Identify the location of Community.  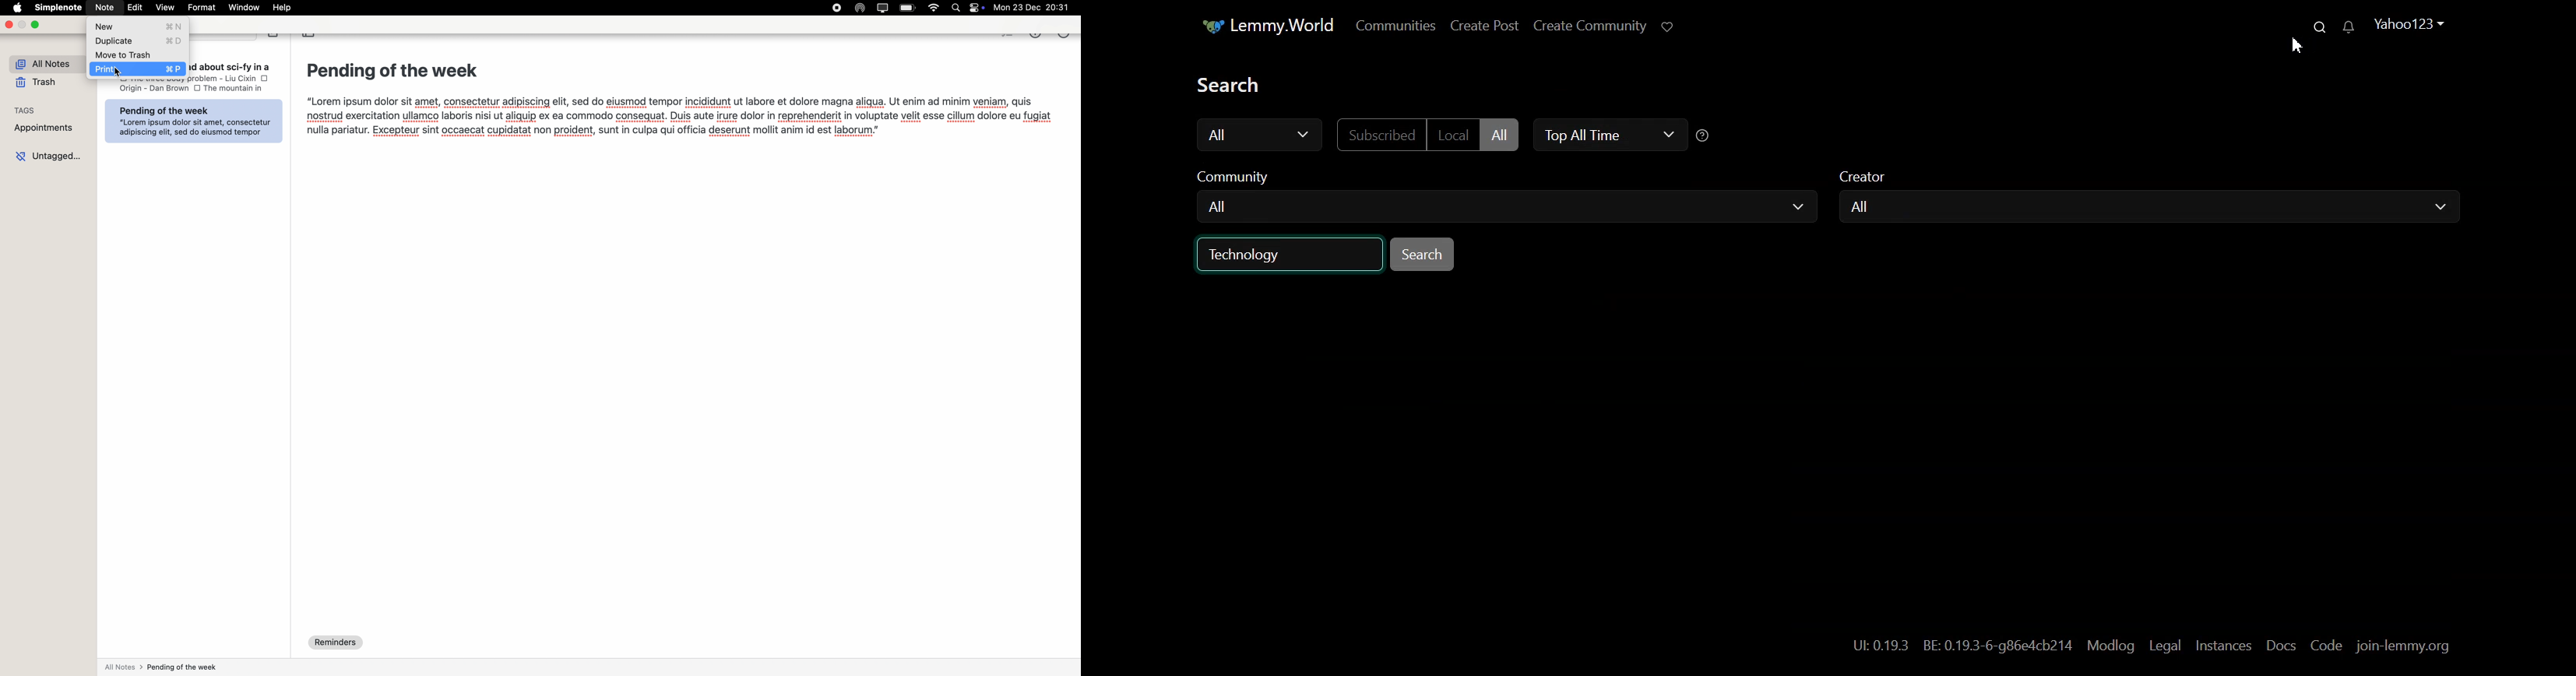
(1235, 173).